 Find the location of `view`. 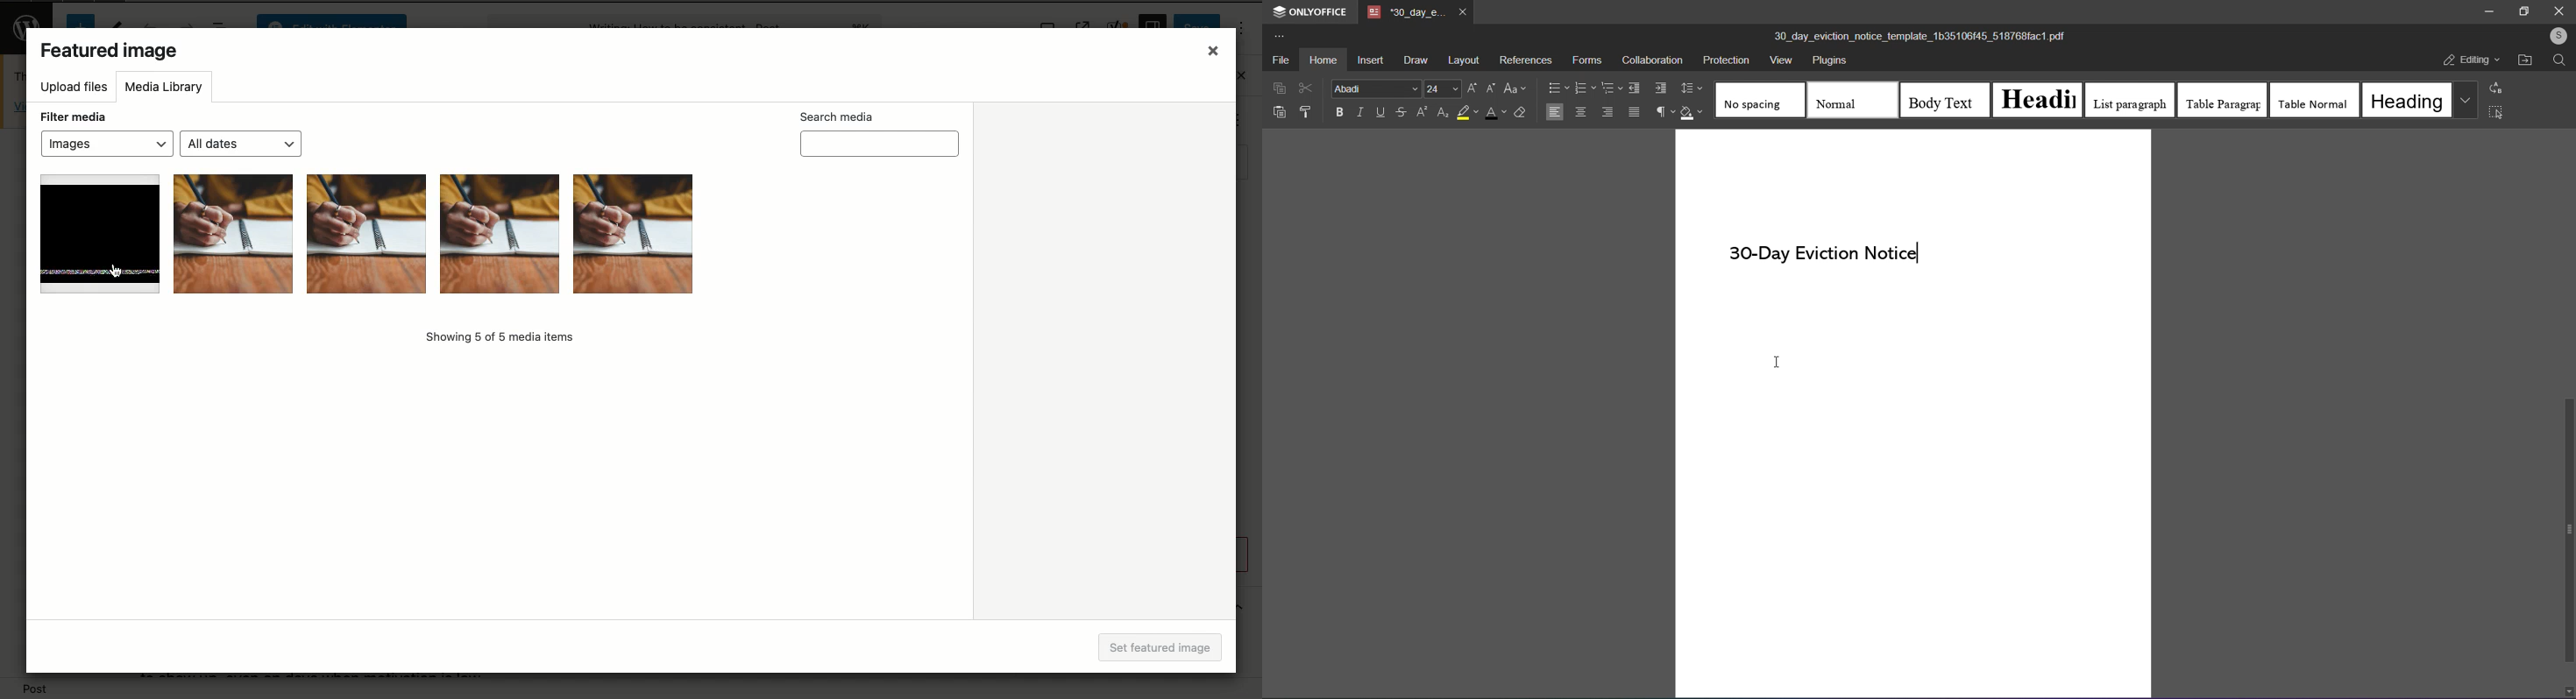

view is located at coordinates (1780, 62).